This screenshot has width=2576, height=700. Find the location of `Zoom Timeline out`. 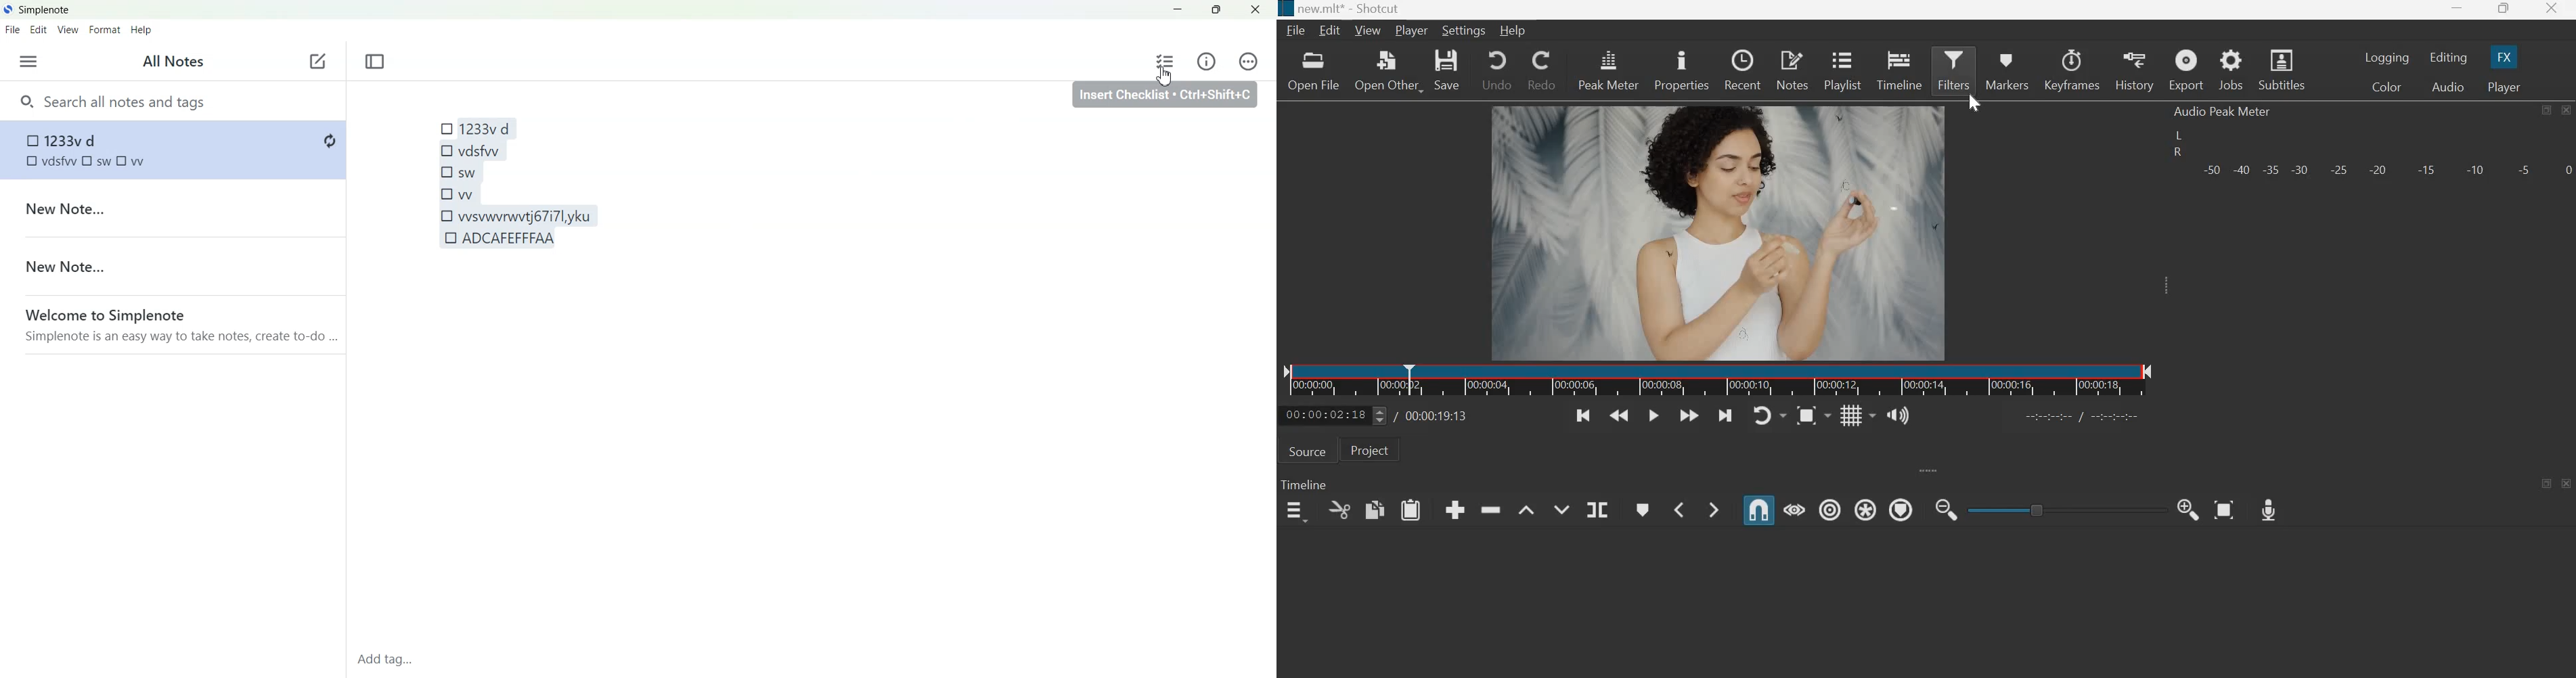

Zoom Timeline out is located at coordinates (1948, 510).